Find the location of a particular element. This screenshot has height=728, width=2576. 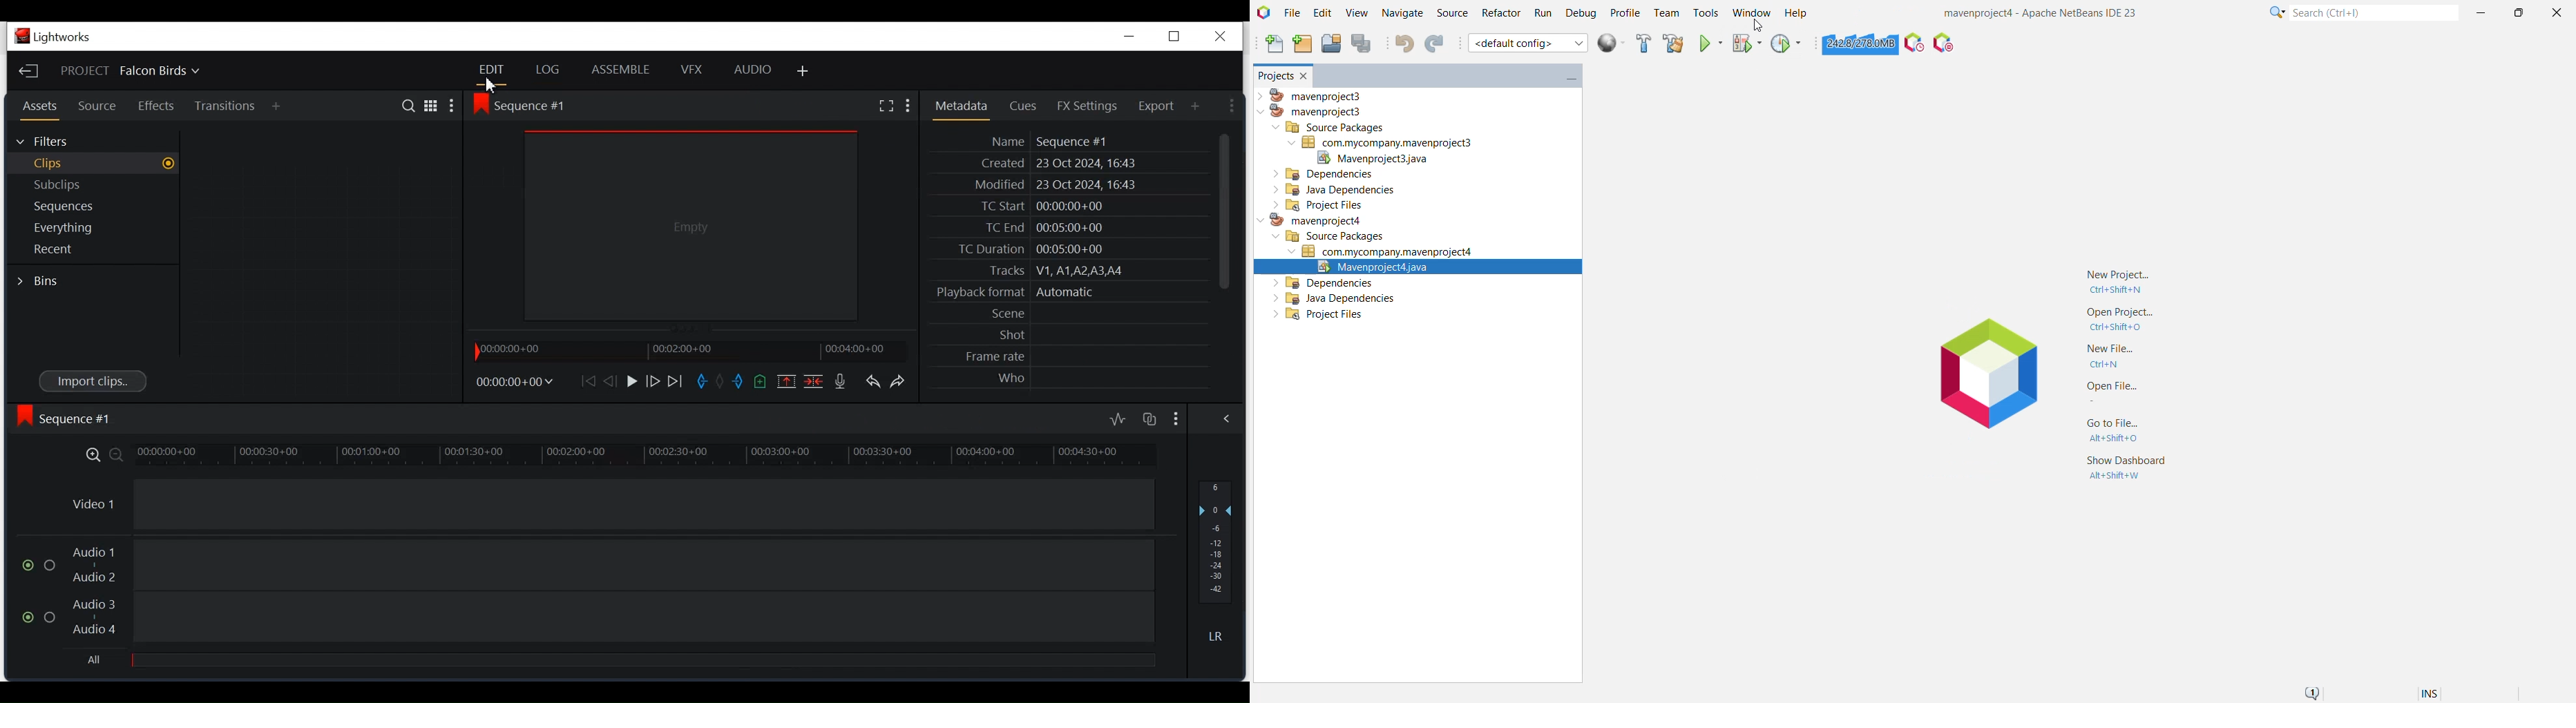

Video Track is located at coordinates (584, 503).